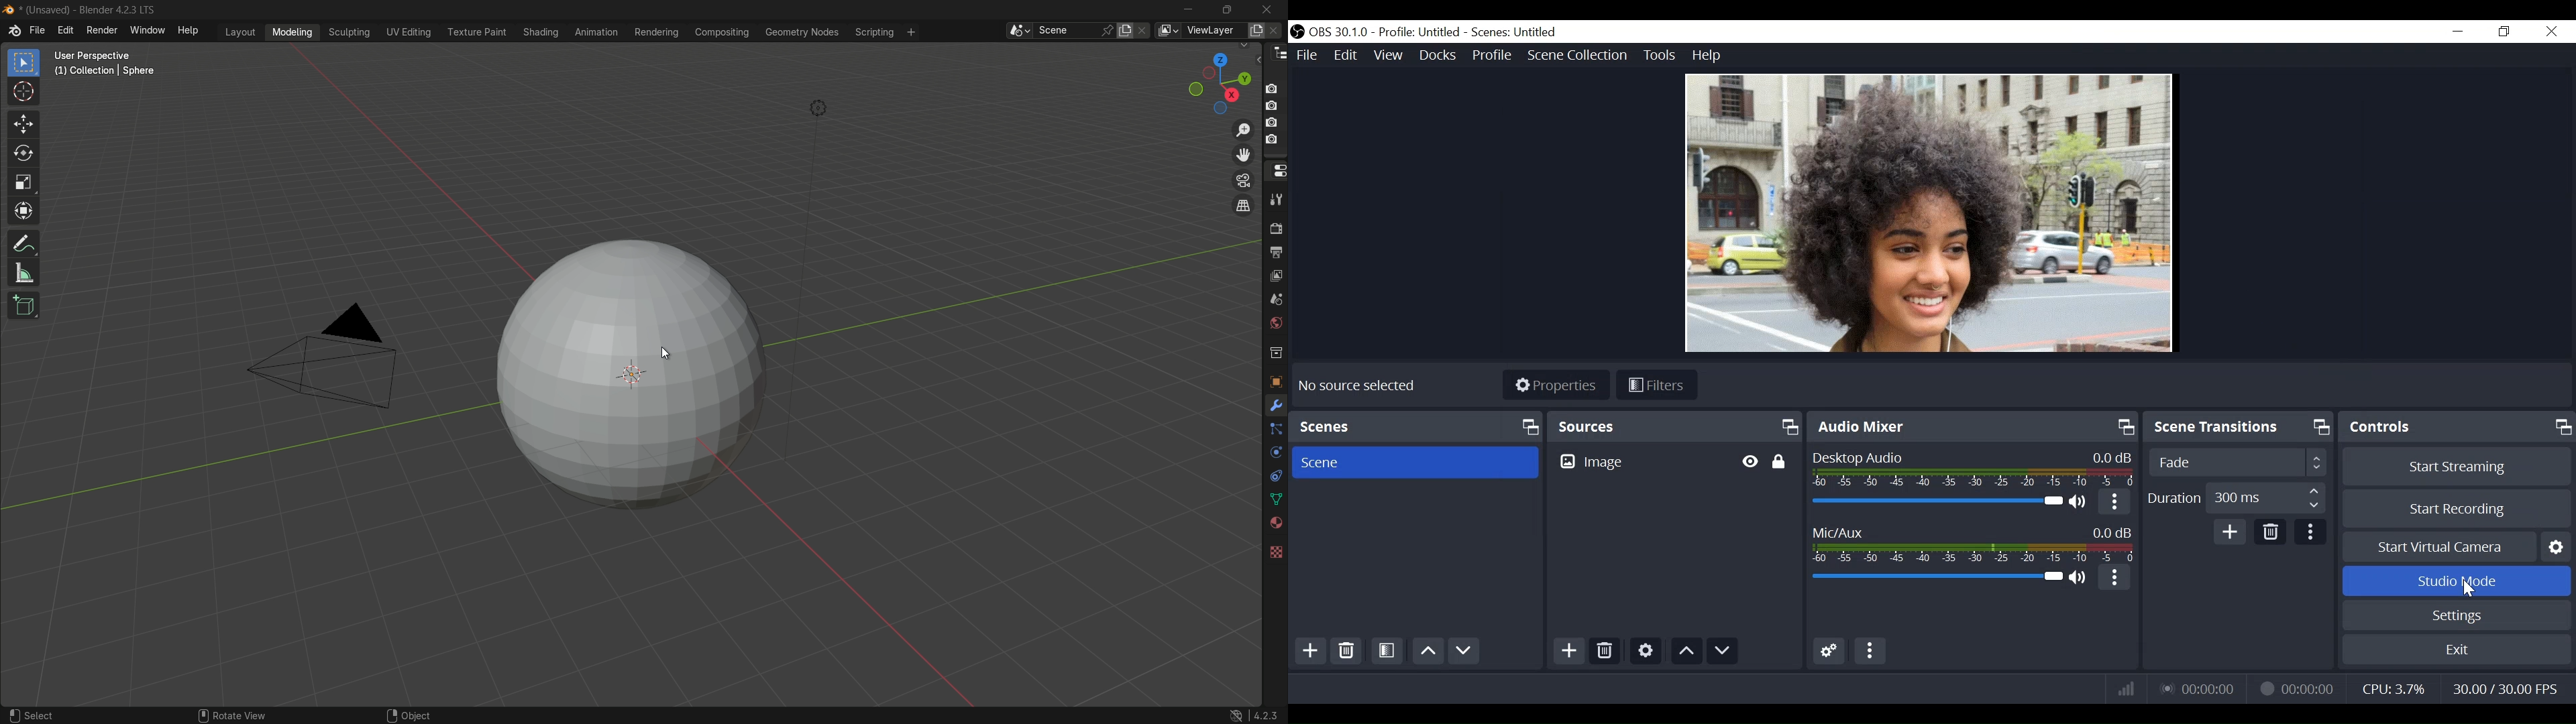 This screenshot has height=728, width=2576. What do you see at coordinates (1418, 32) in the screenshot?
I see `Profile Untitled` at bounding box center [1418, 32].